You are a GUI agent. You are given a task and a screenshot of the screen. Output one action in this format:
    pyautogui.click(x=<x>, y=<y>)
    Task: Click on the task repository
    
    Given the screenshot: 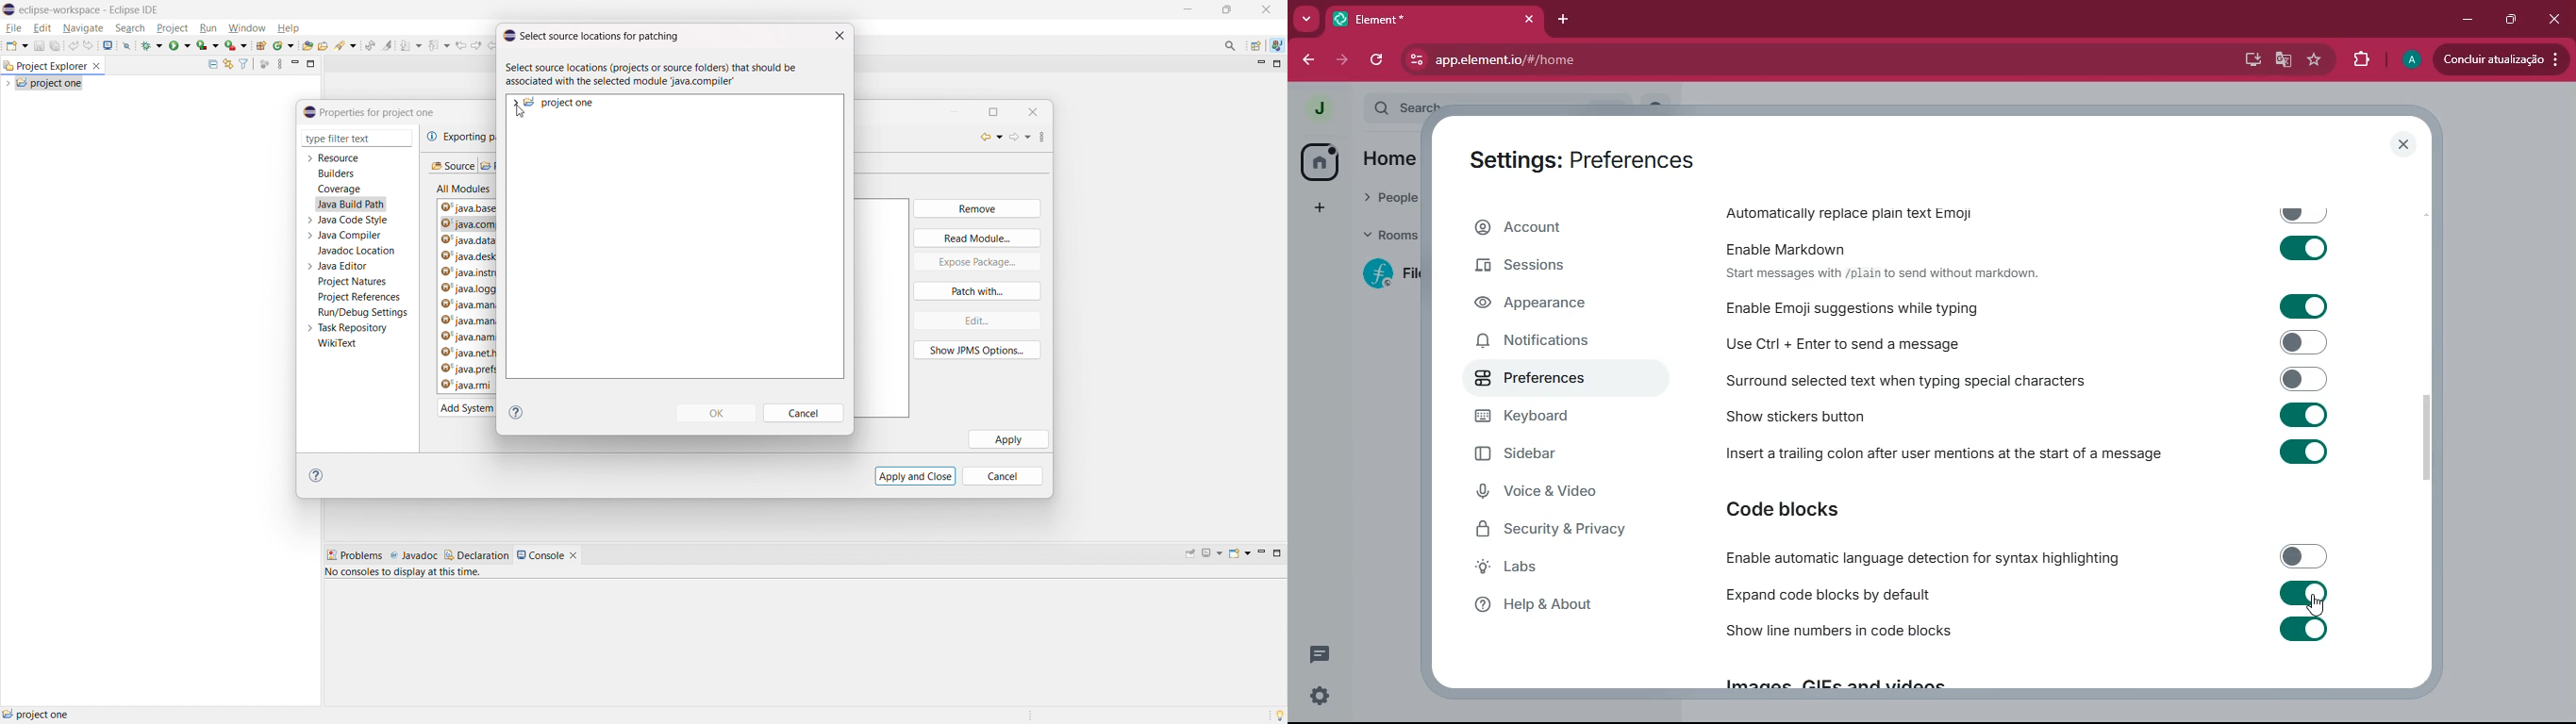 What is the action you would take?
    pyautogui.click(x=353, y=328)
    